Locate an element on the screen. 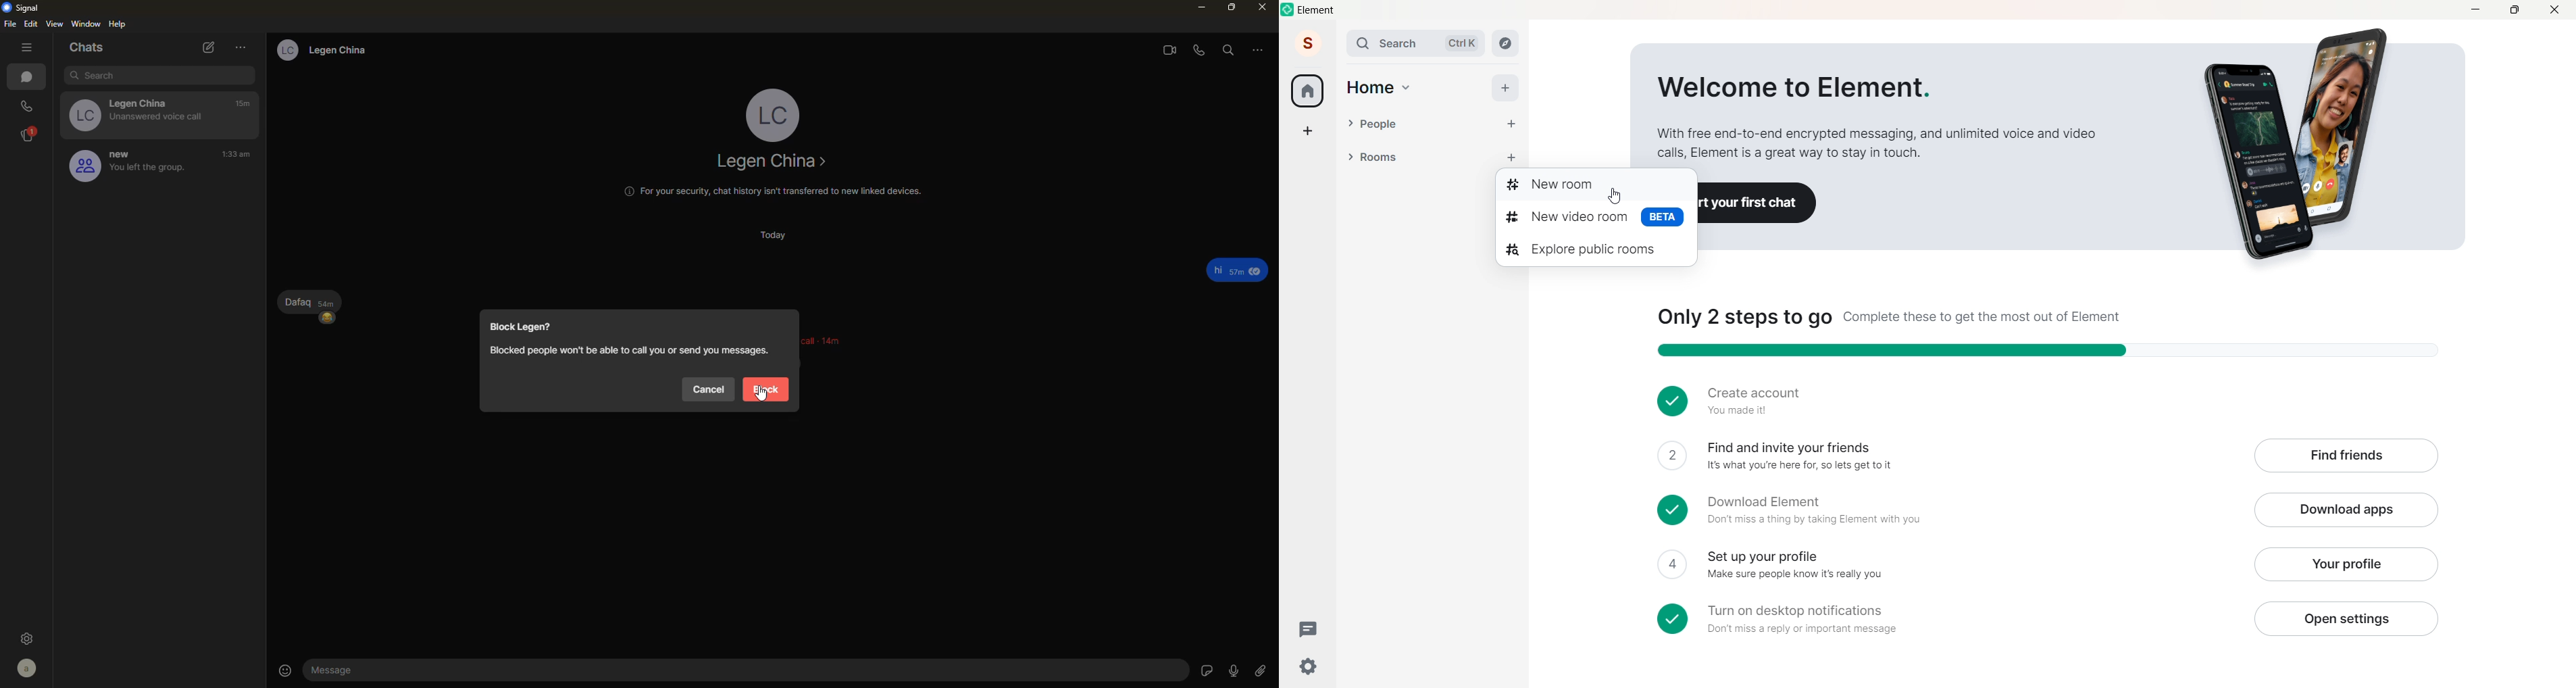 The image size is (2576, 700). Add is located at coordinates (1505, 88).